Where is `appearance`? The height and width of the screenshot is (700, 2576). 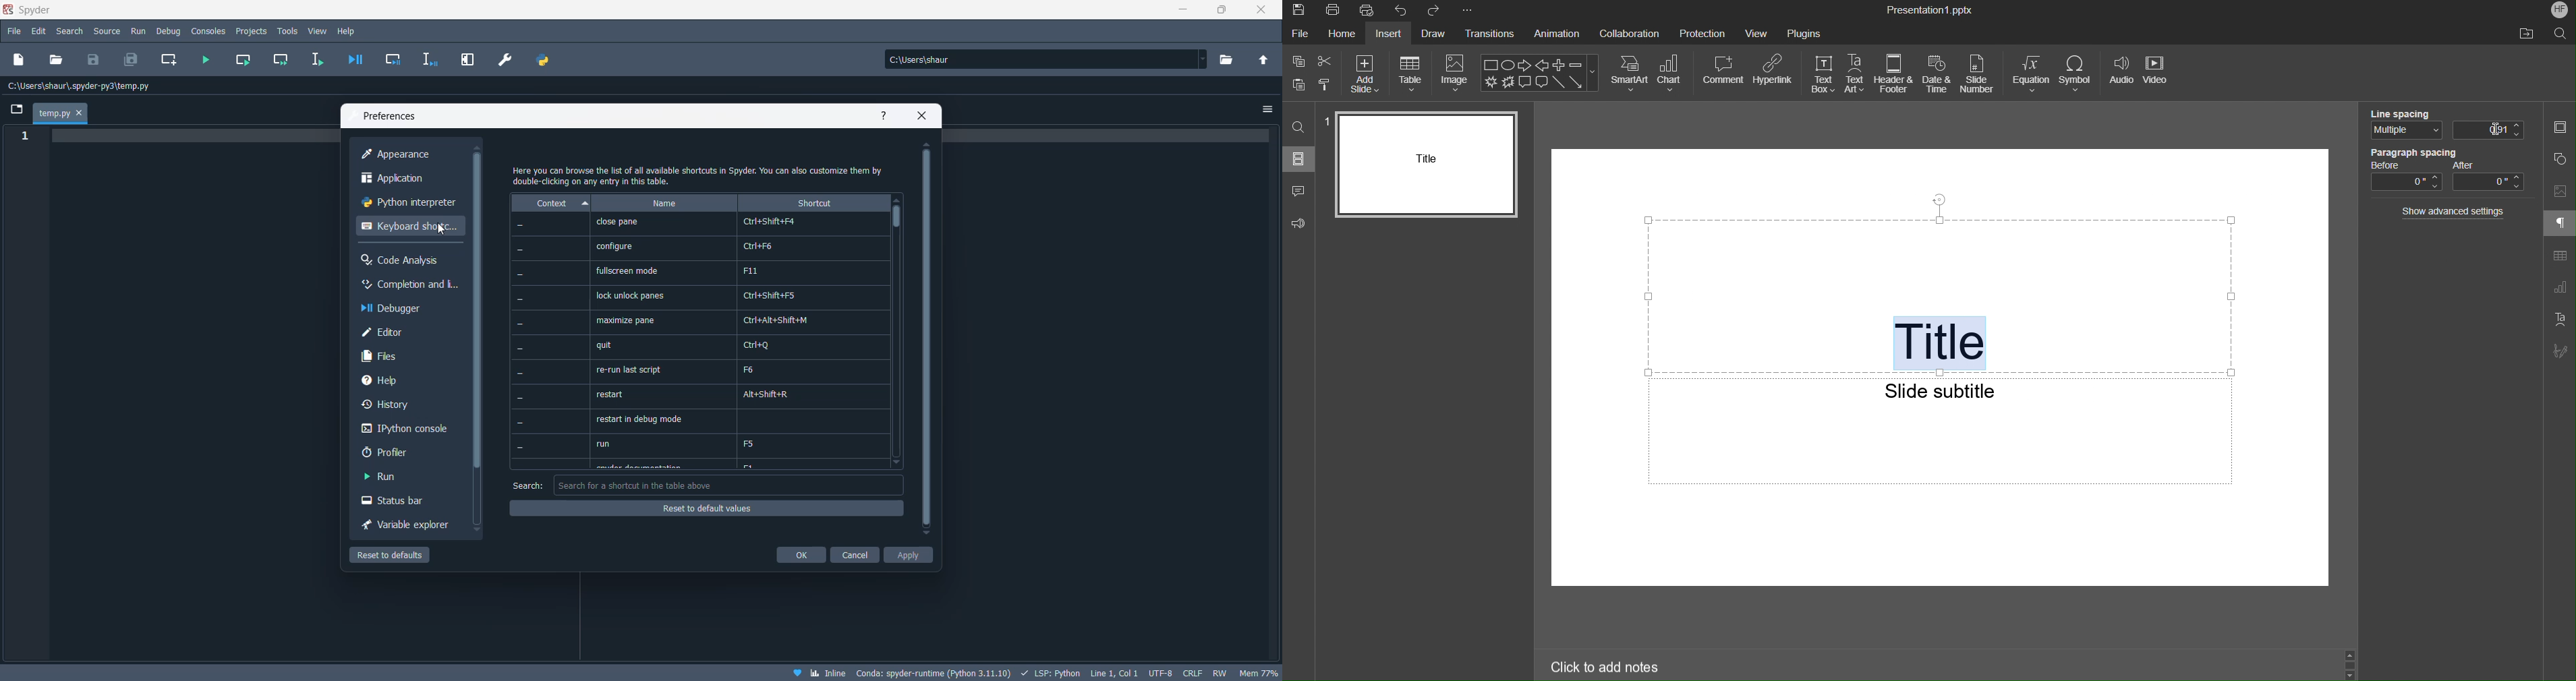
appearance is located at coordinates (407, 155).